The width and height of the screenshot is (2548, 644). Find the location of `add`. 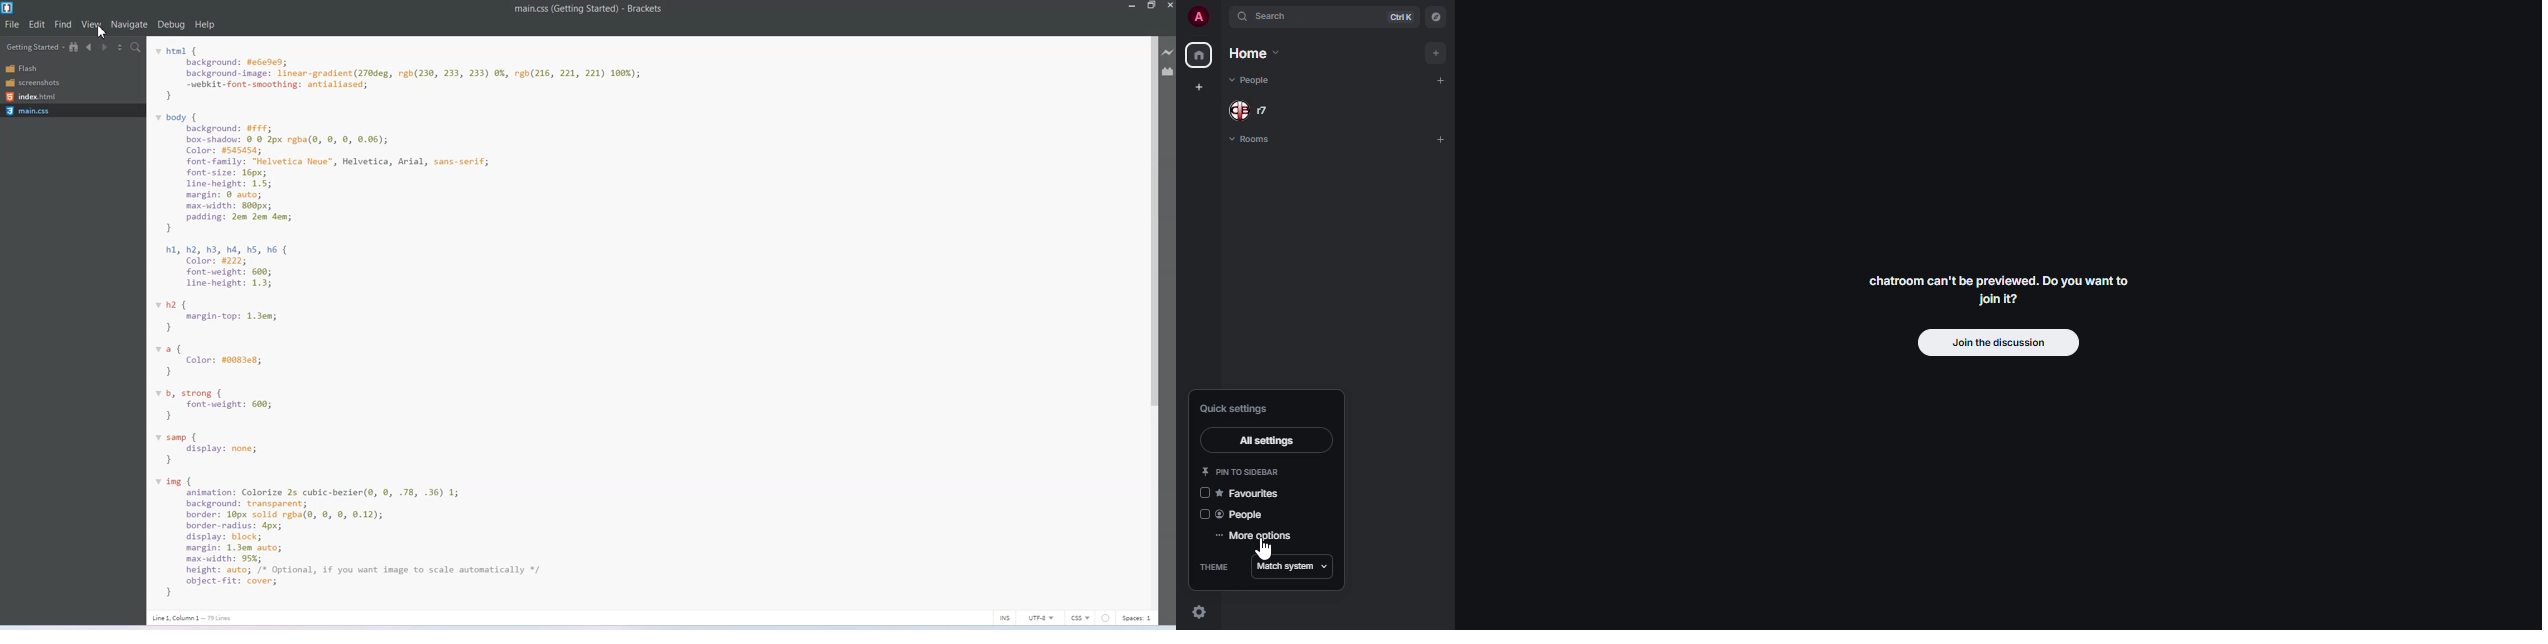

add is located at coordinates (1440, 81).